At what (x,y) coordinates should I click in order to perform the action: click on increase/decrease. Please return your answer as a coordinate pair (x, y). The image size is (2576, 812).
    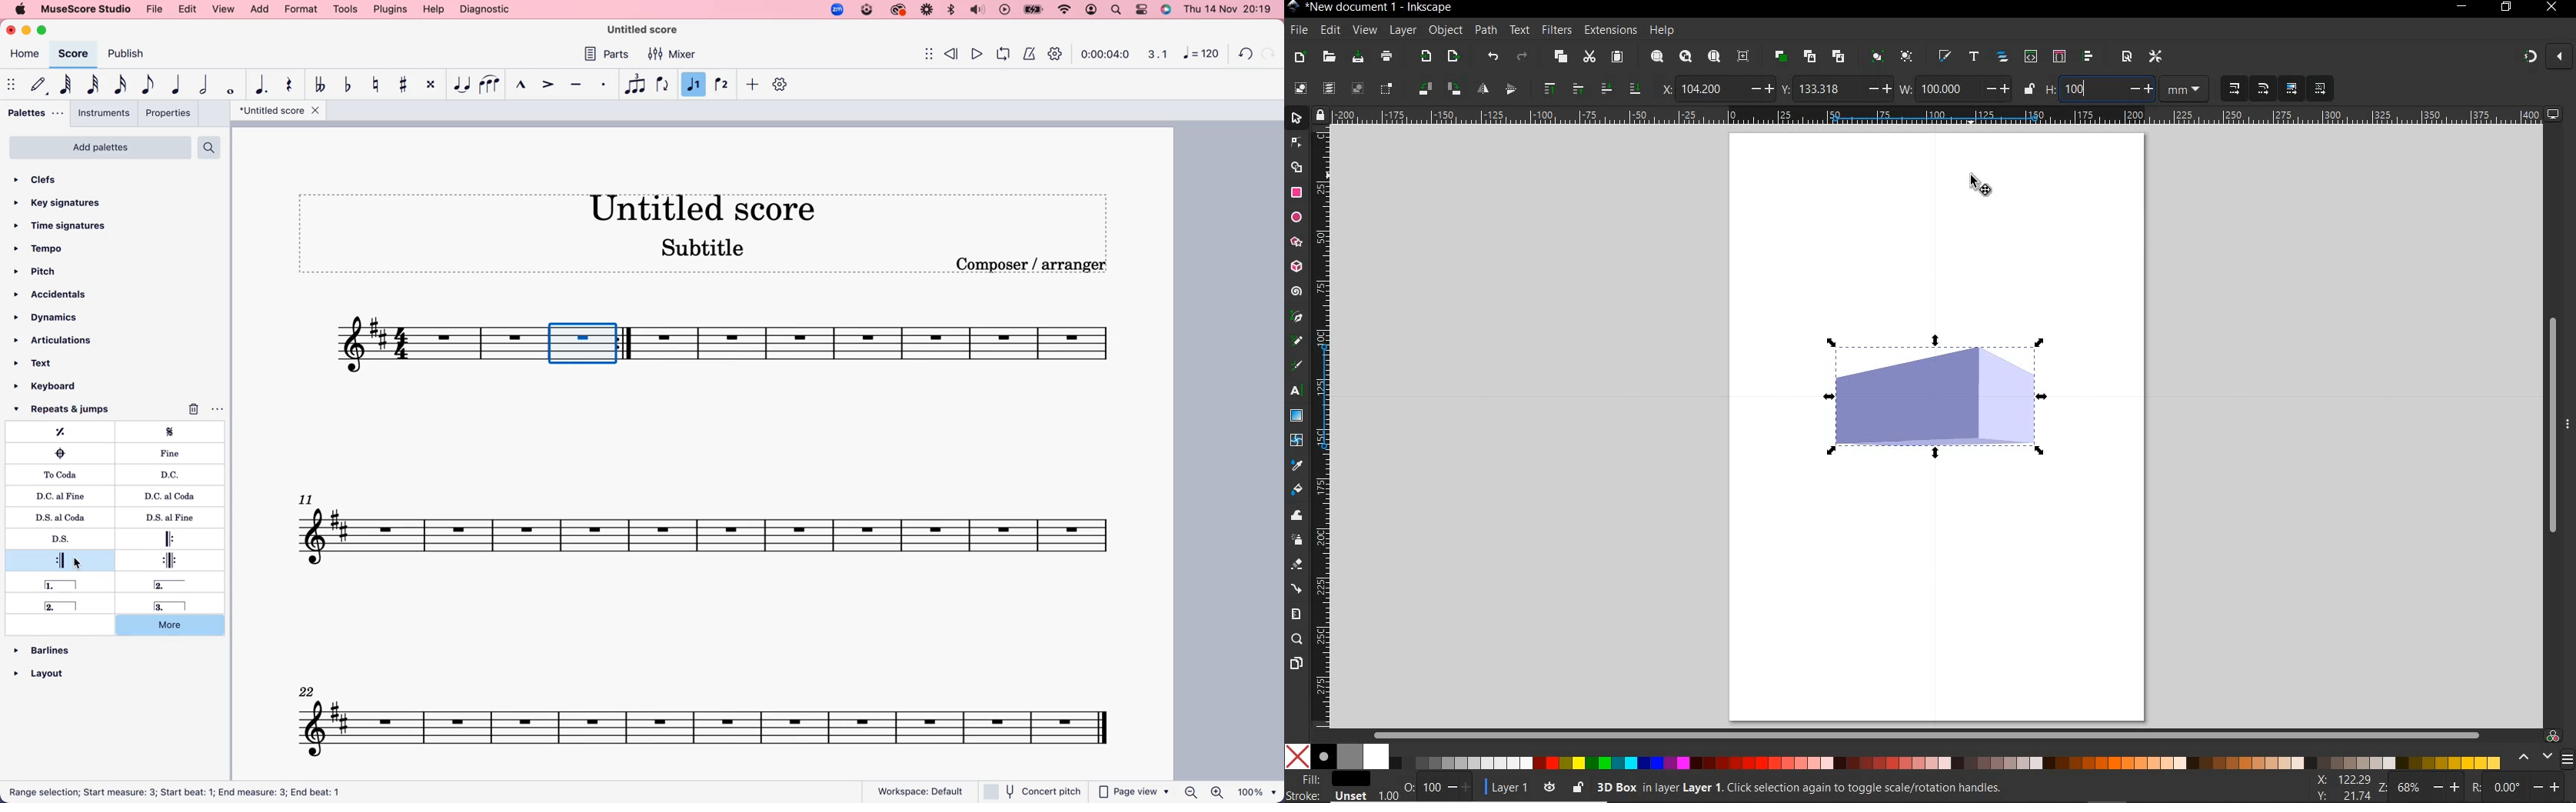
    Looking at the image, I should click on (2548, 788).